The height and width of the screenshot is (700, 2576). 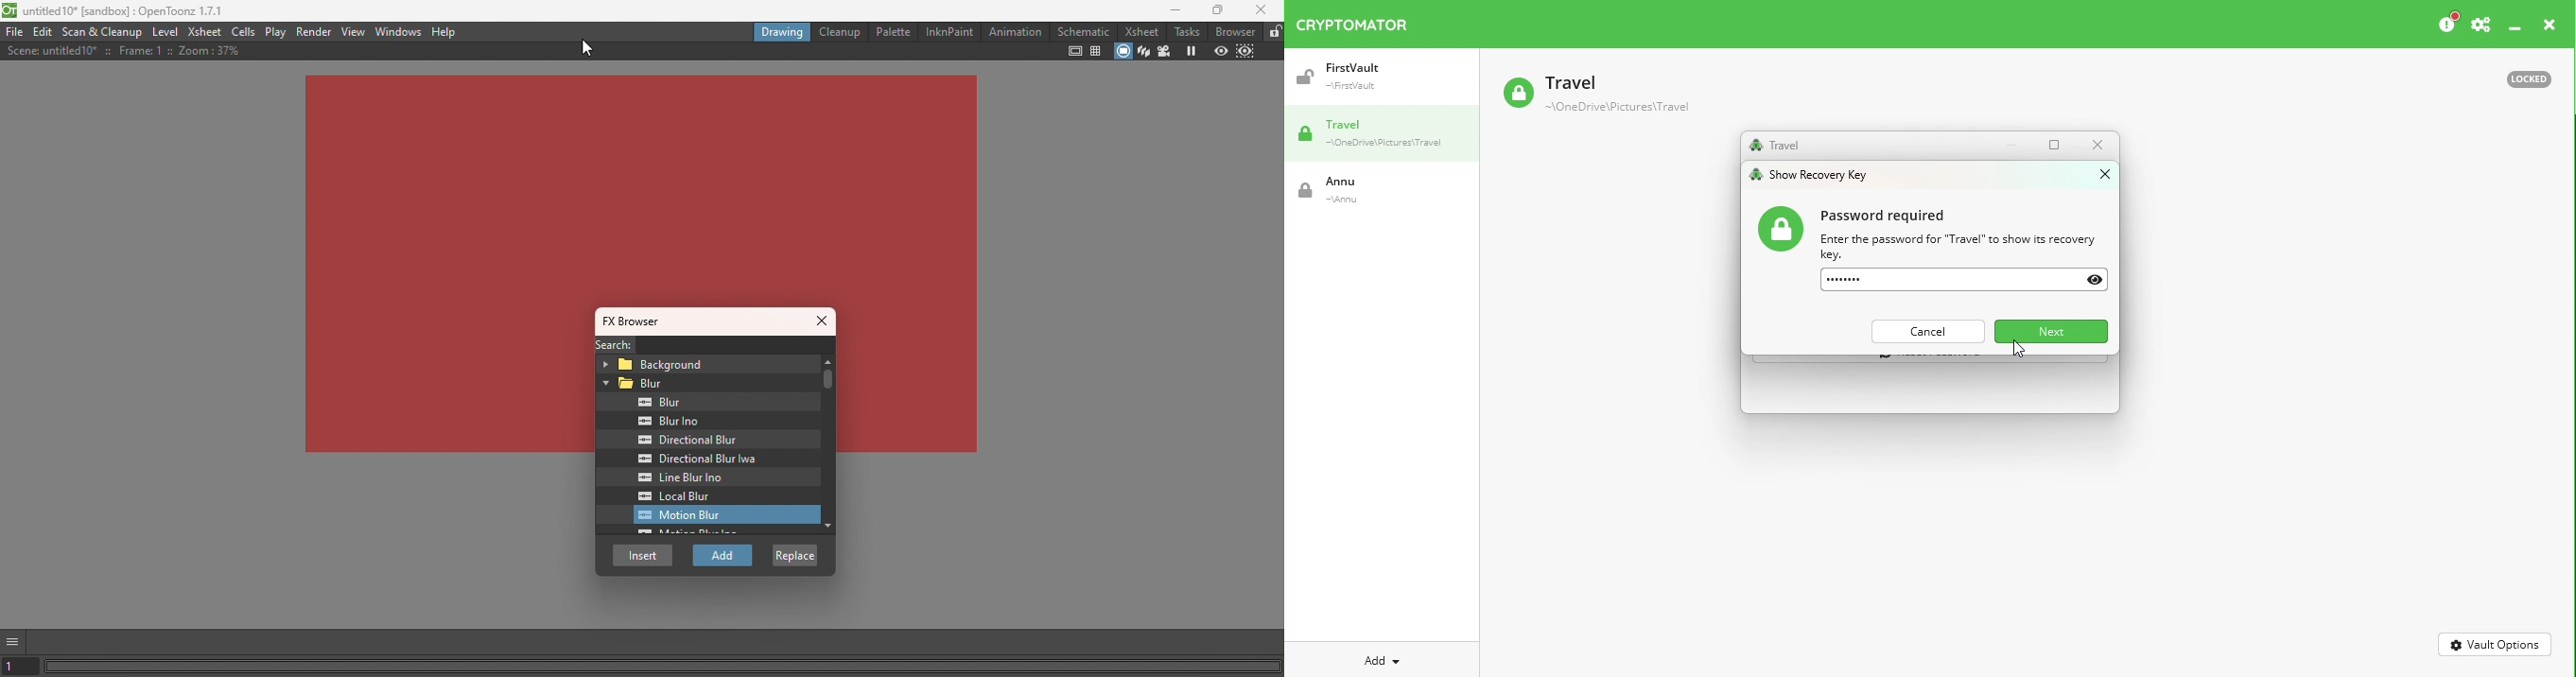 What do you see at coordinates (950, 31) in the screenshot?
I see `InknPaint` at bounding box center [950, 31].